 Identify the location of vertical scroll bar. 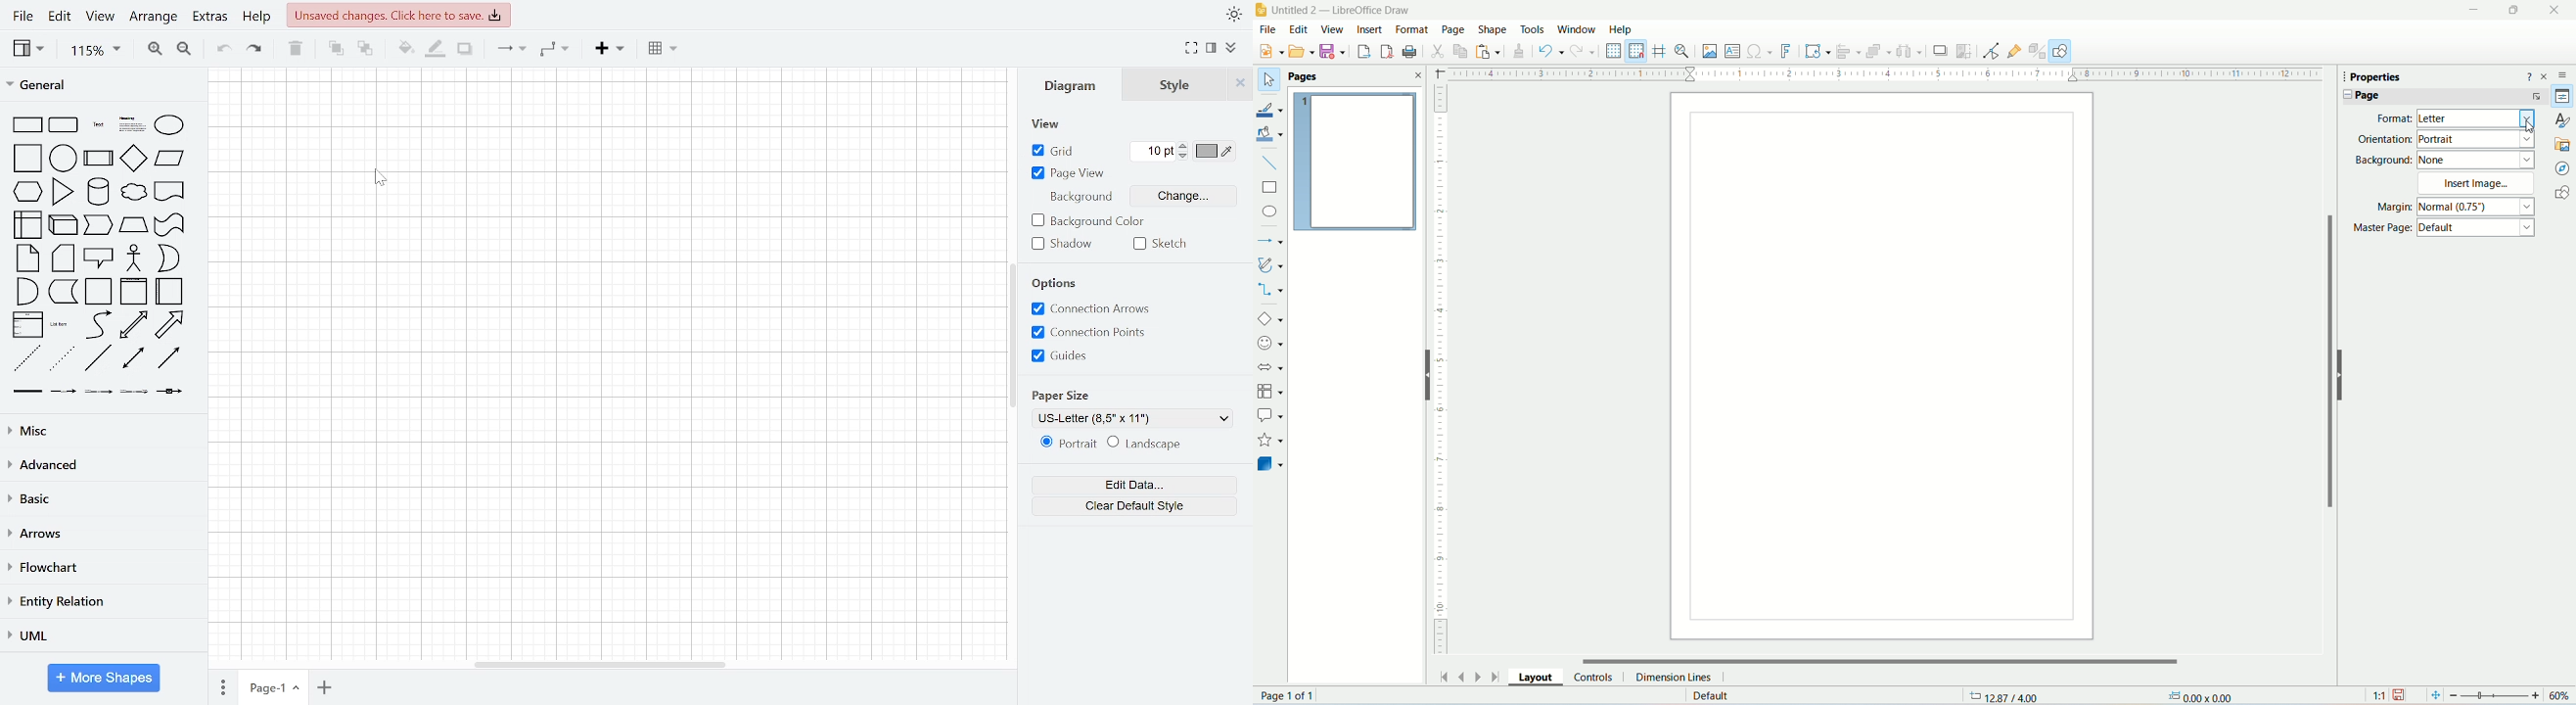
(2327, 397).